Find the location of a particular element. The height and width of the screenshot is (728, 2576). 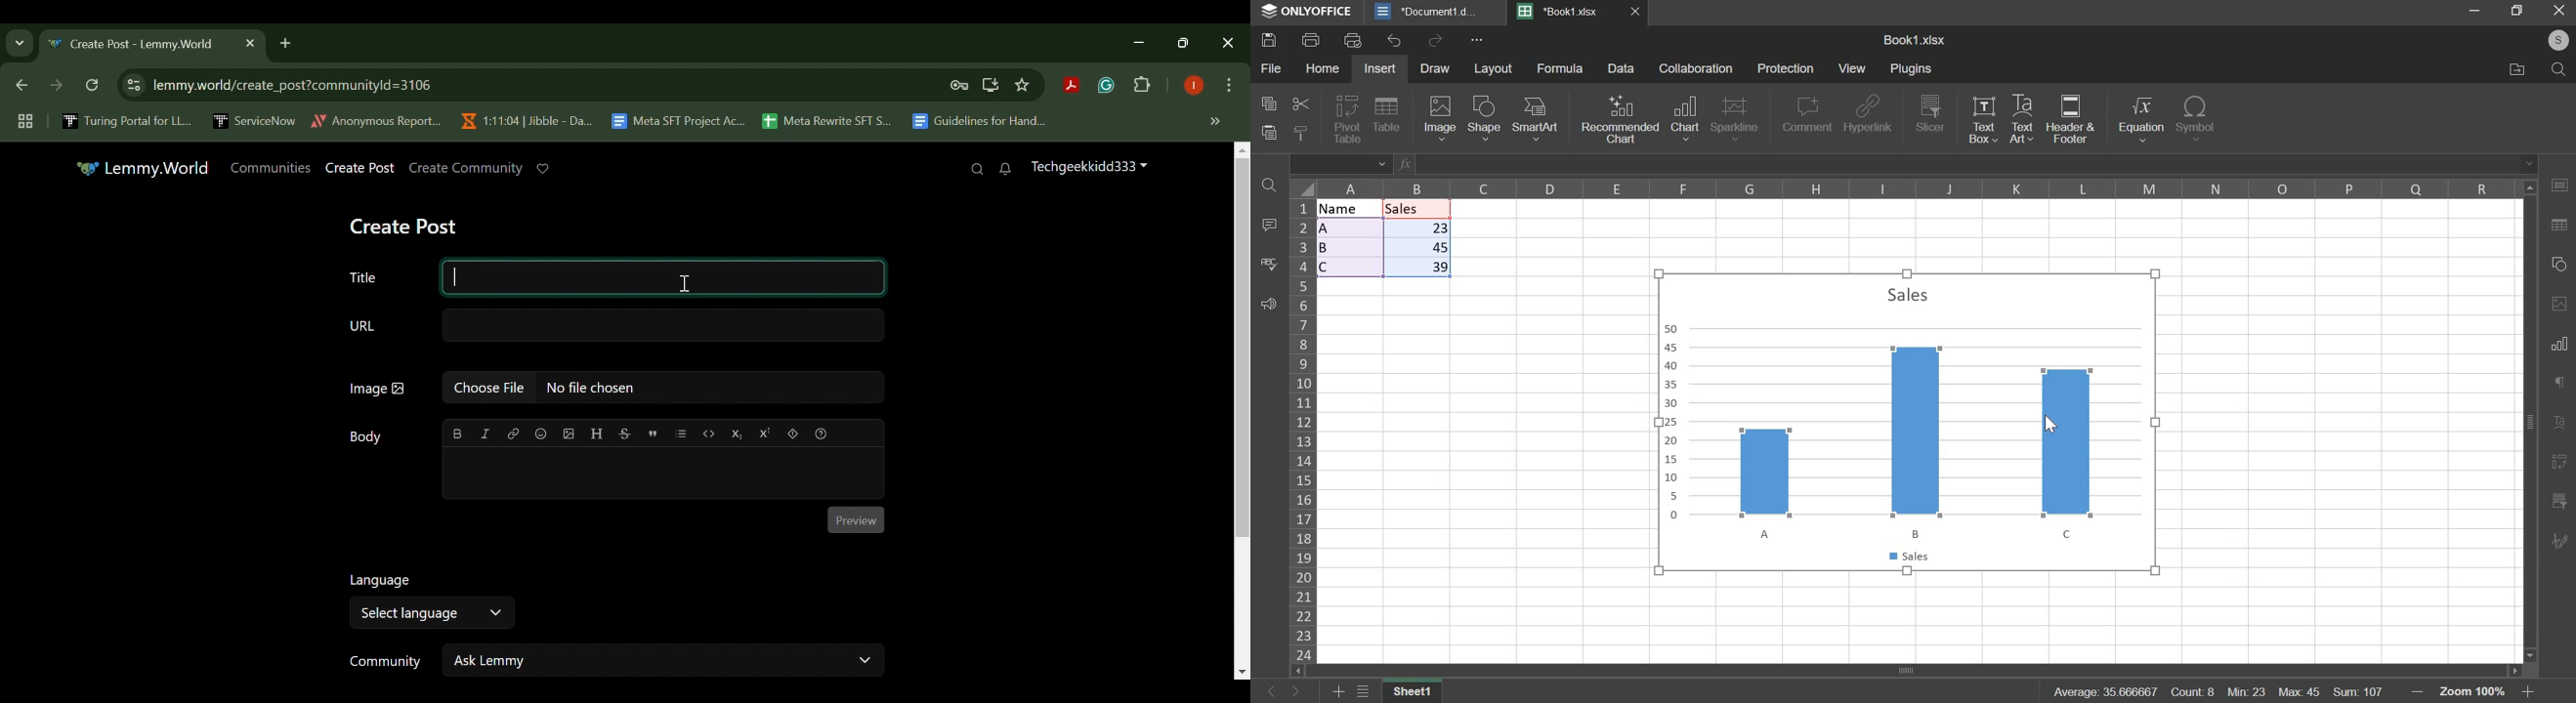

spelling is located at coordinates (1268, 264).